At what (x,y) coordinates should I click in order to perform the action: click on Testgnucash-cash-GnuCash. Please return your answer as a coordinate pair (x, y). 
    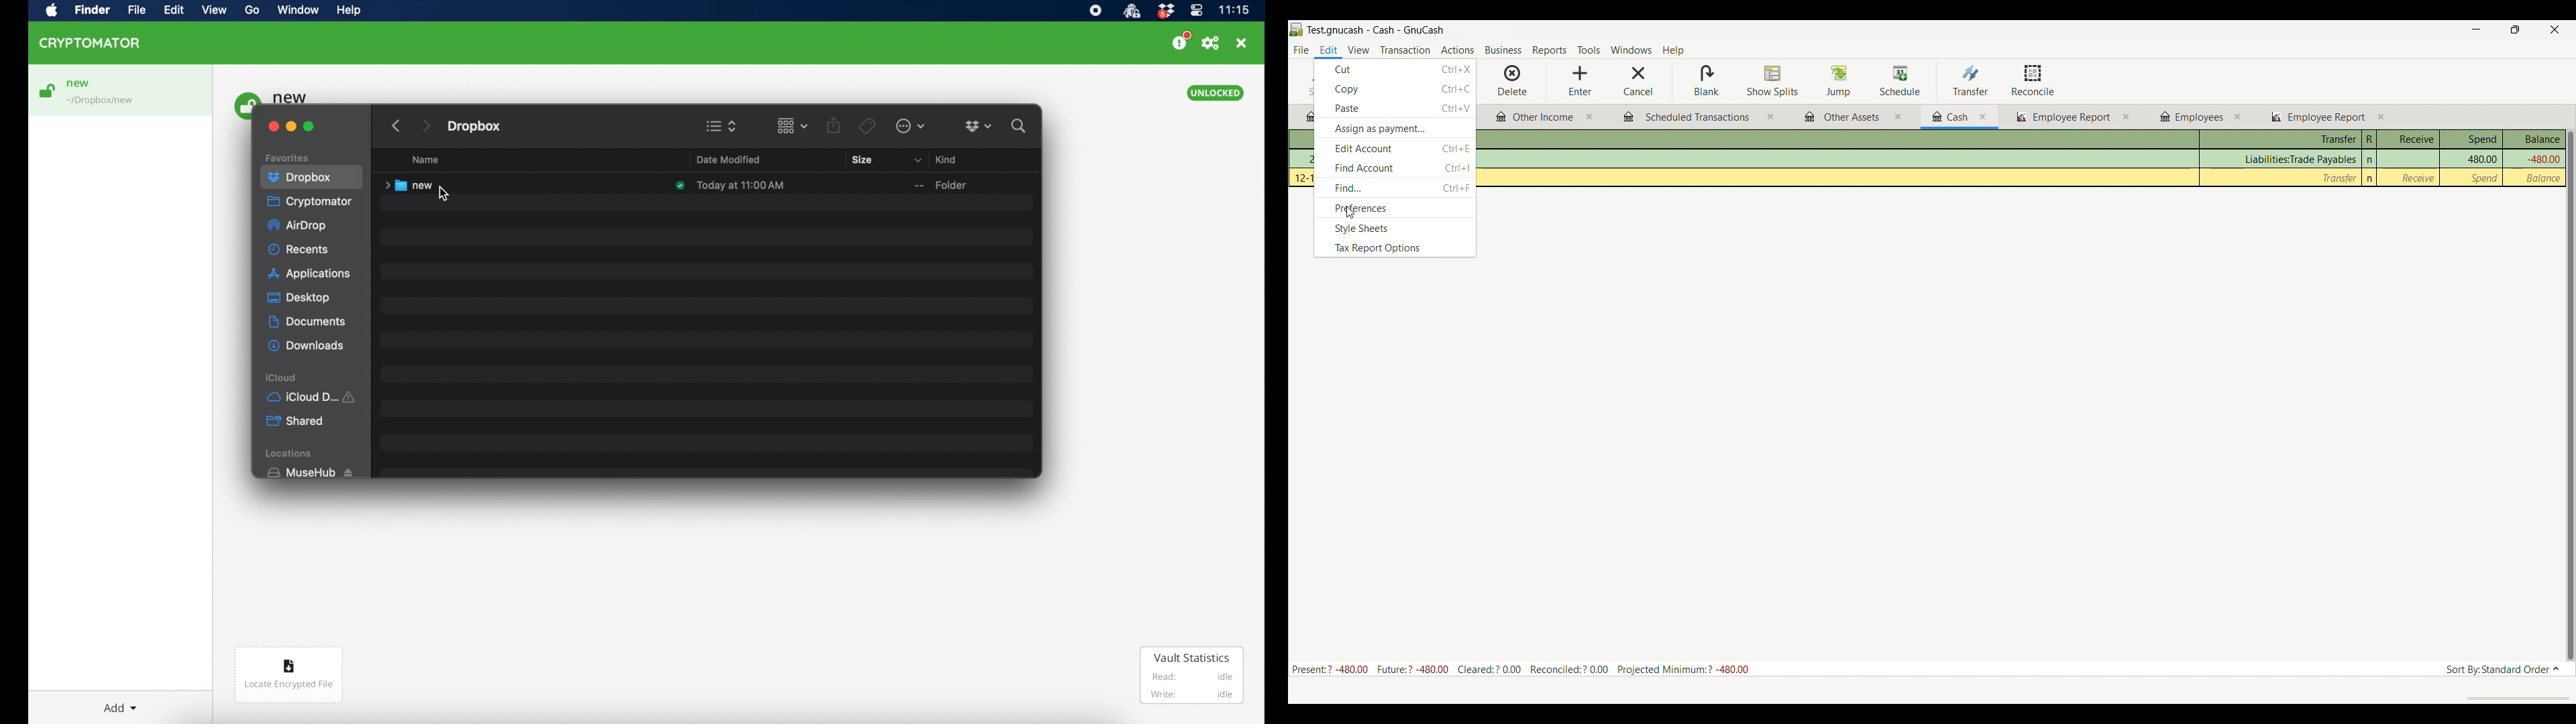
    Looking at the image, I should click on (1377, 29).